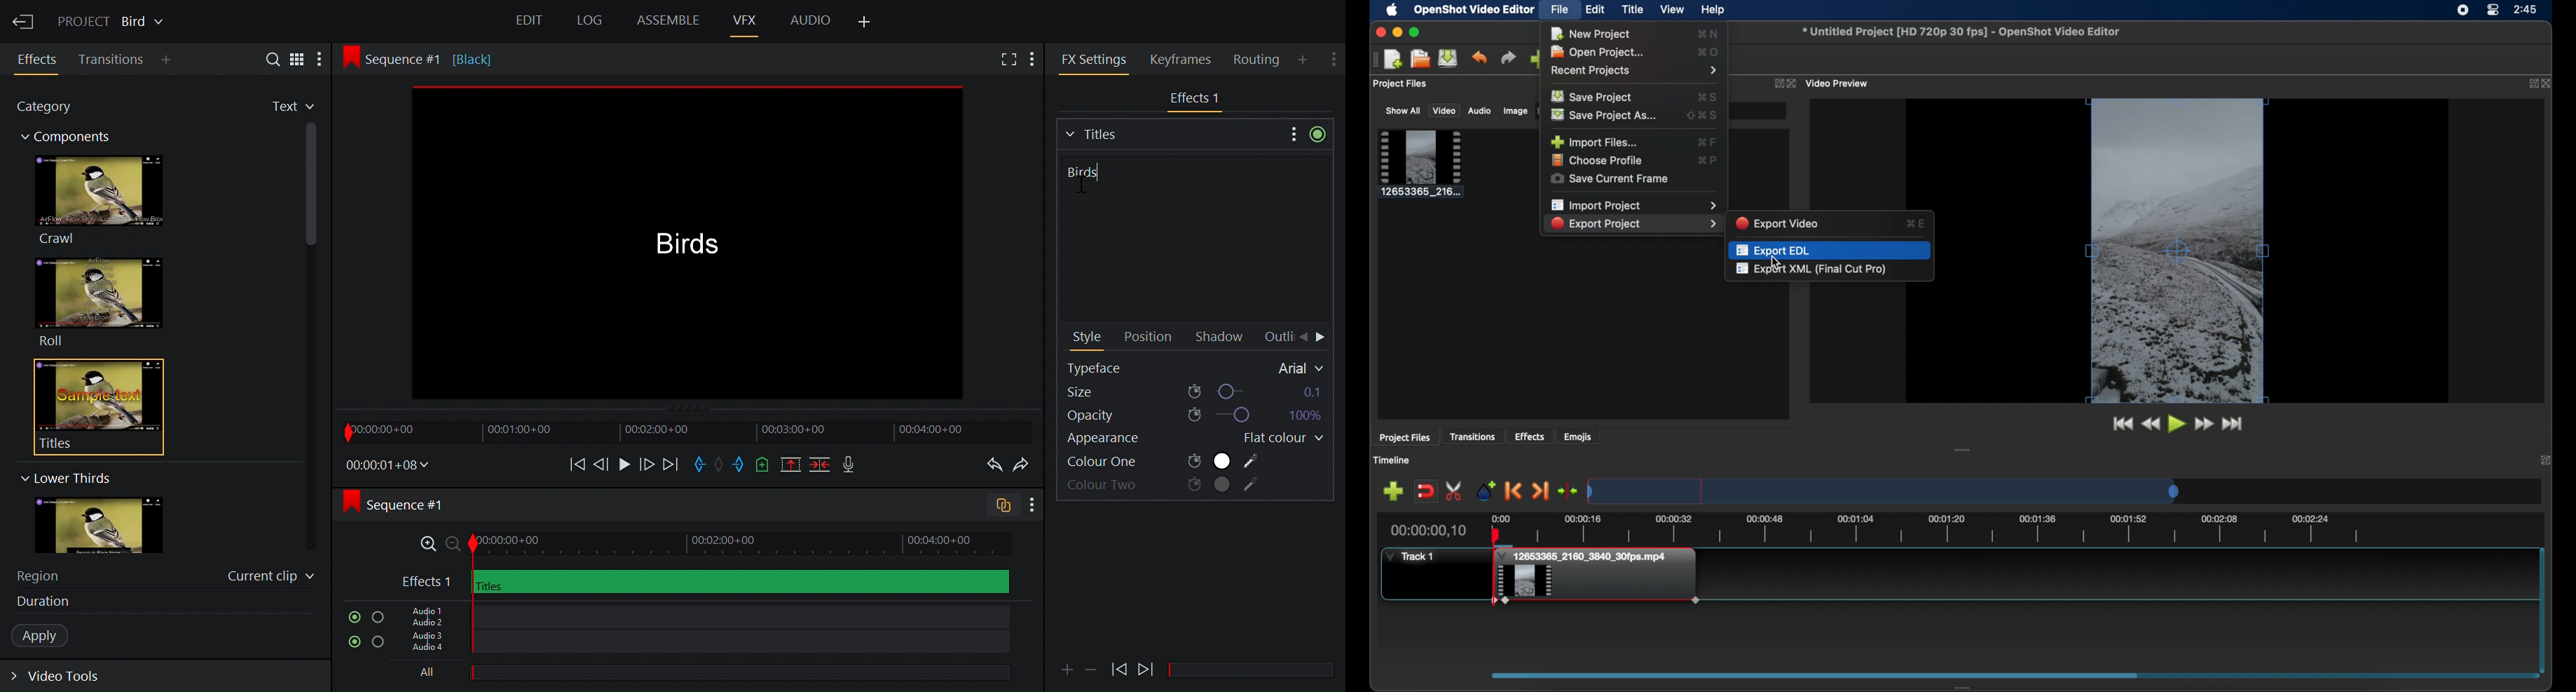 The image size is (2576, 700). I want to click on Nudge one frame backwards, so click(602, 463).